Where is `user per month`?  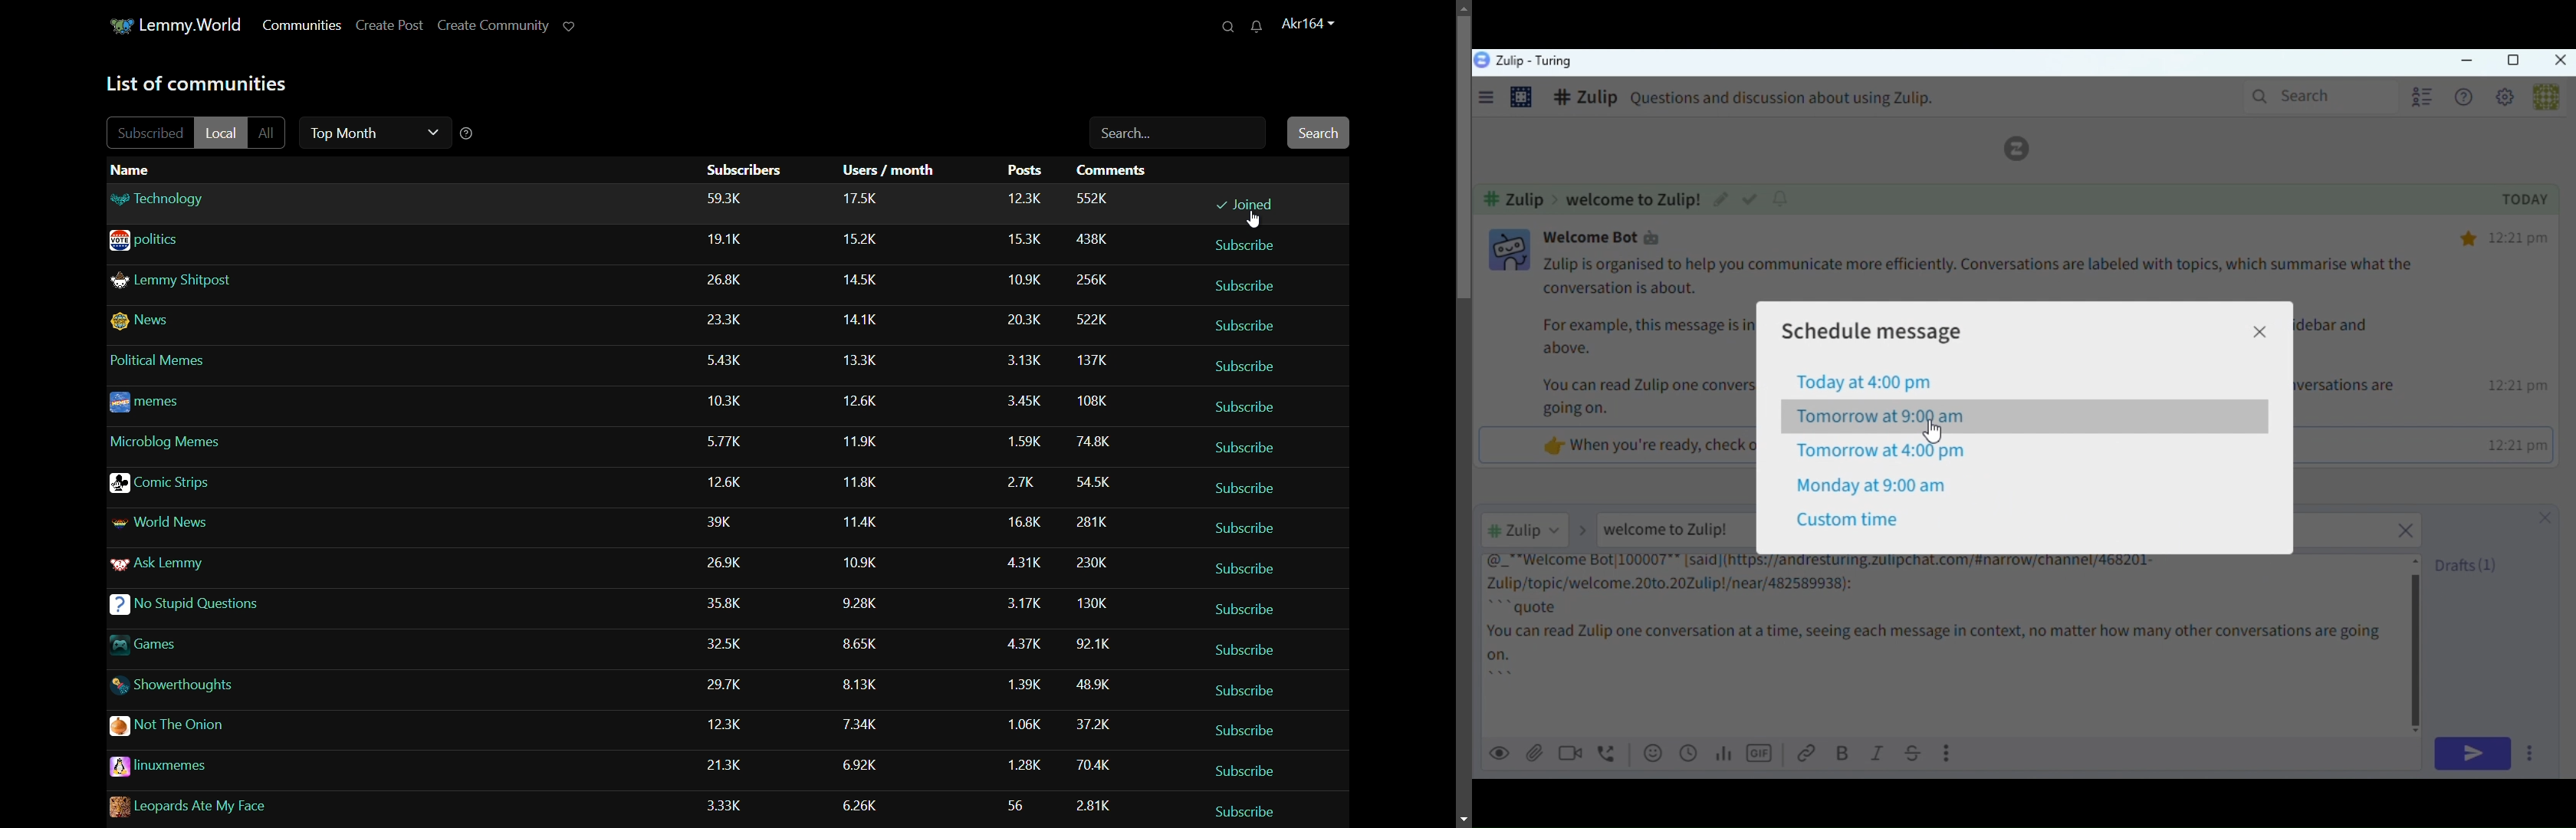
user per month is located at coordinates (868, 762).